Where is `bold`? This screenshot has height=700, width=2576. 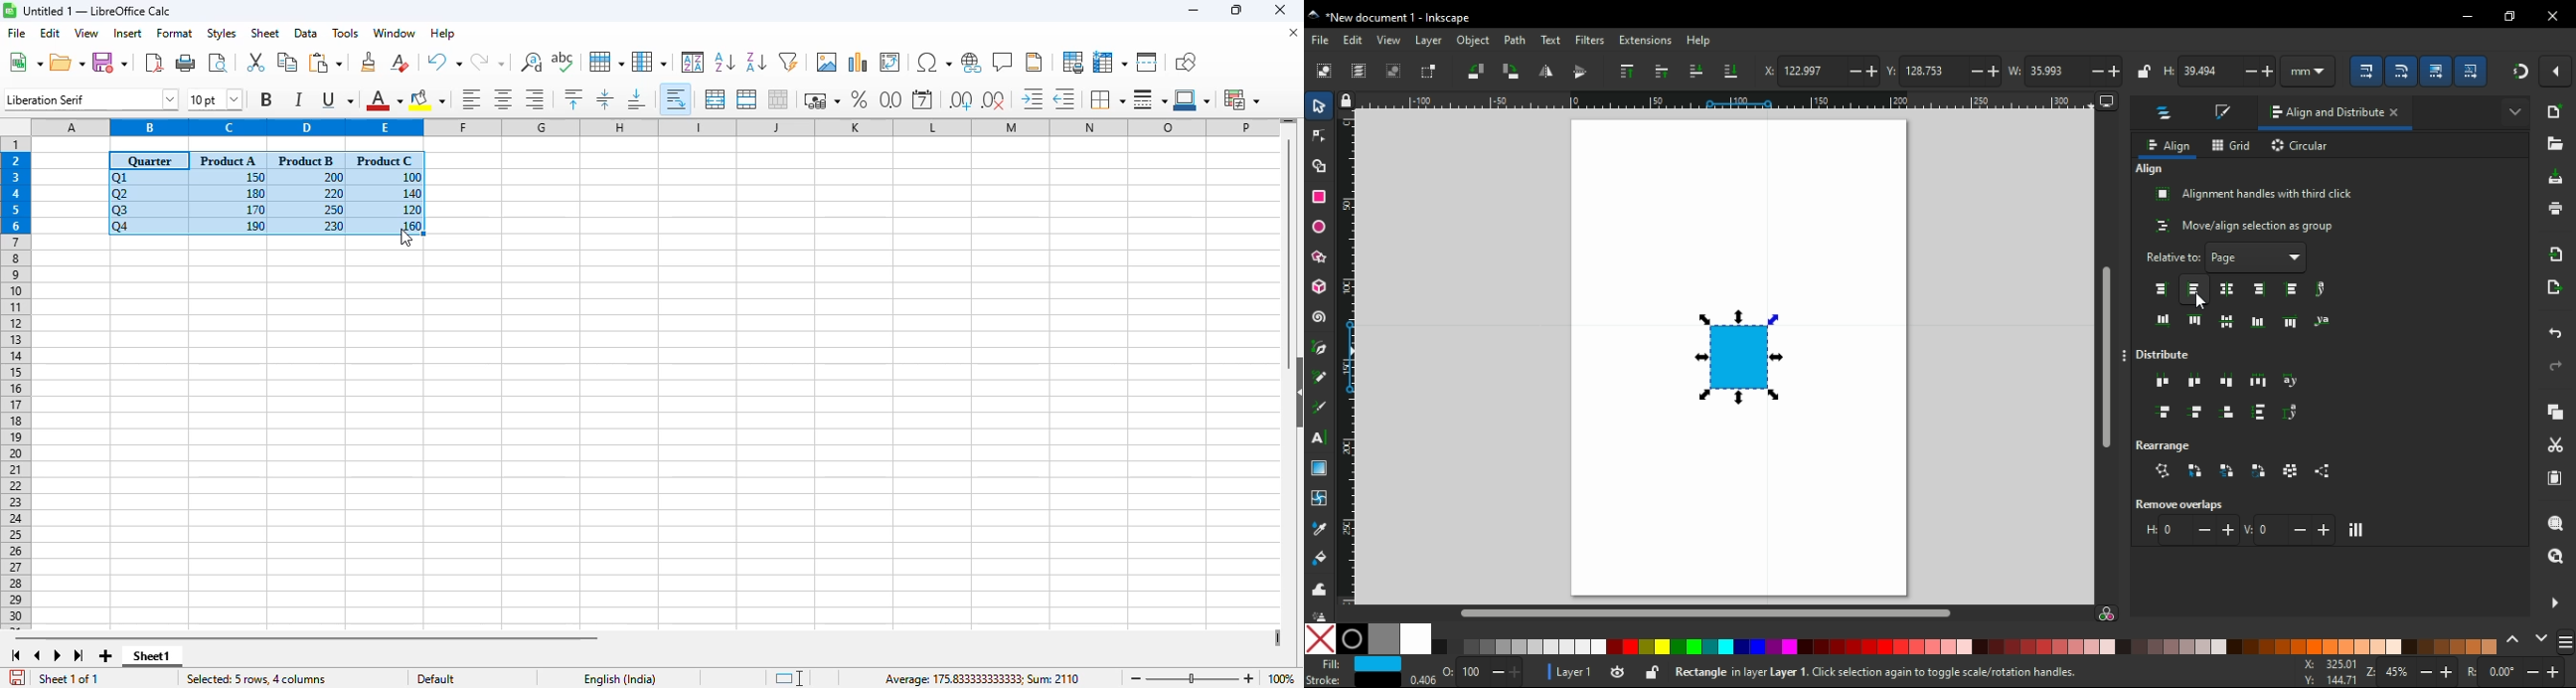 bold is located at coordinates (266, 98).